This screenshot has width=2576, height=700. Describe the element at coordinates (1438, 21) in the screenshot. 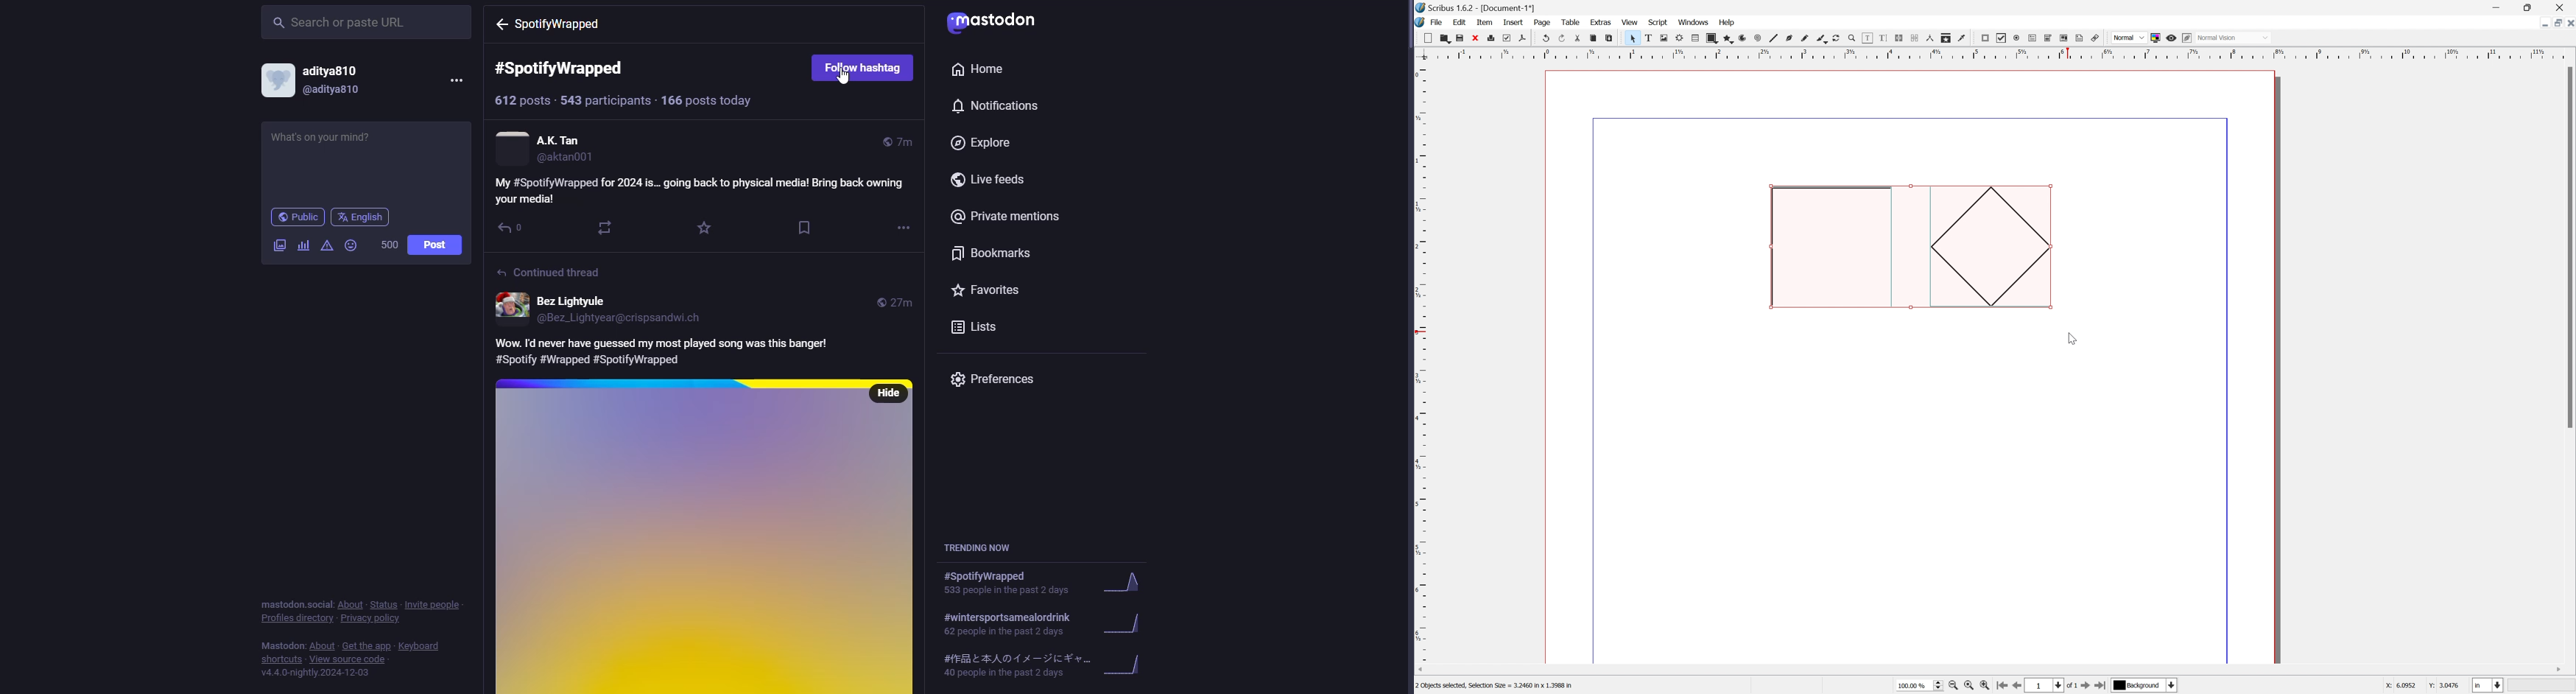

I see `file` at that location.